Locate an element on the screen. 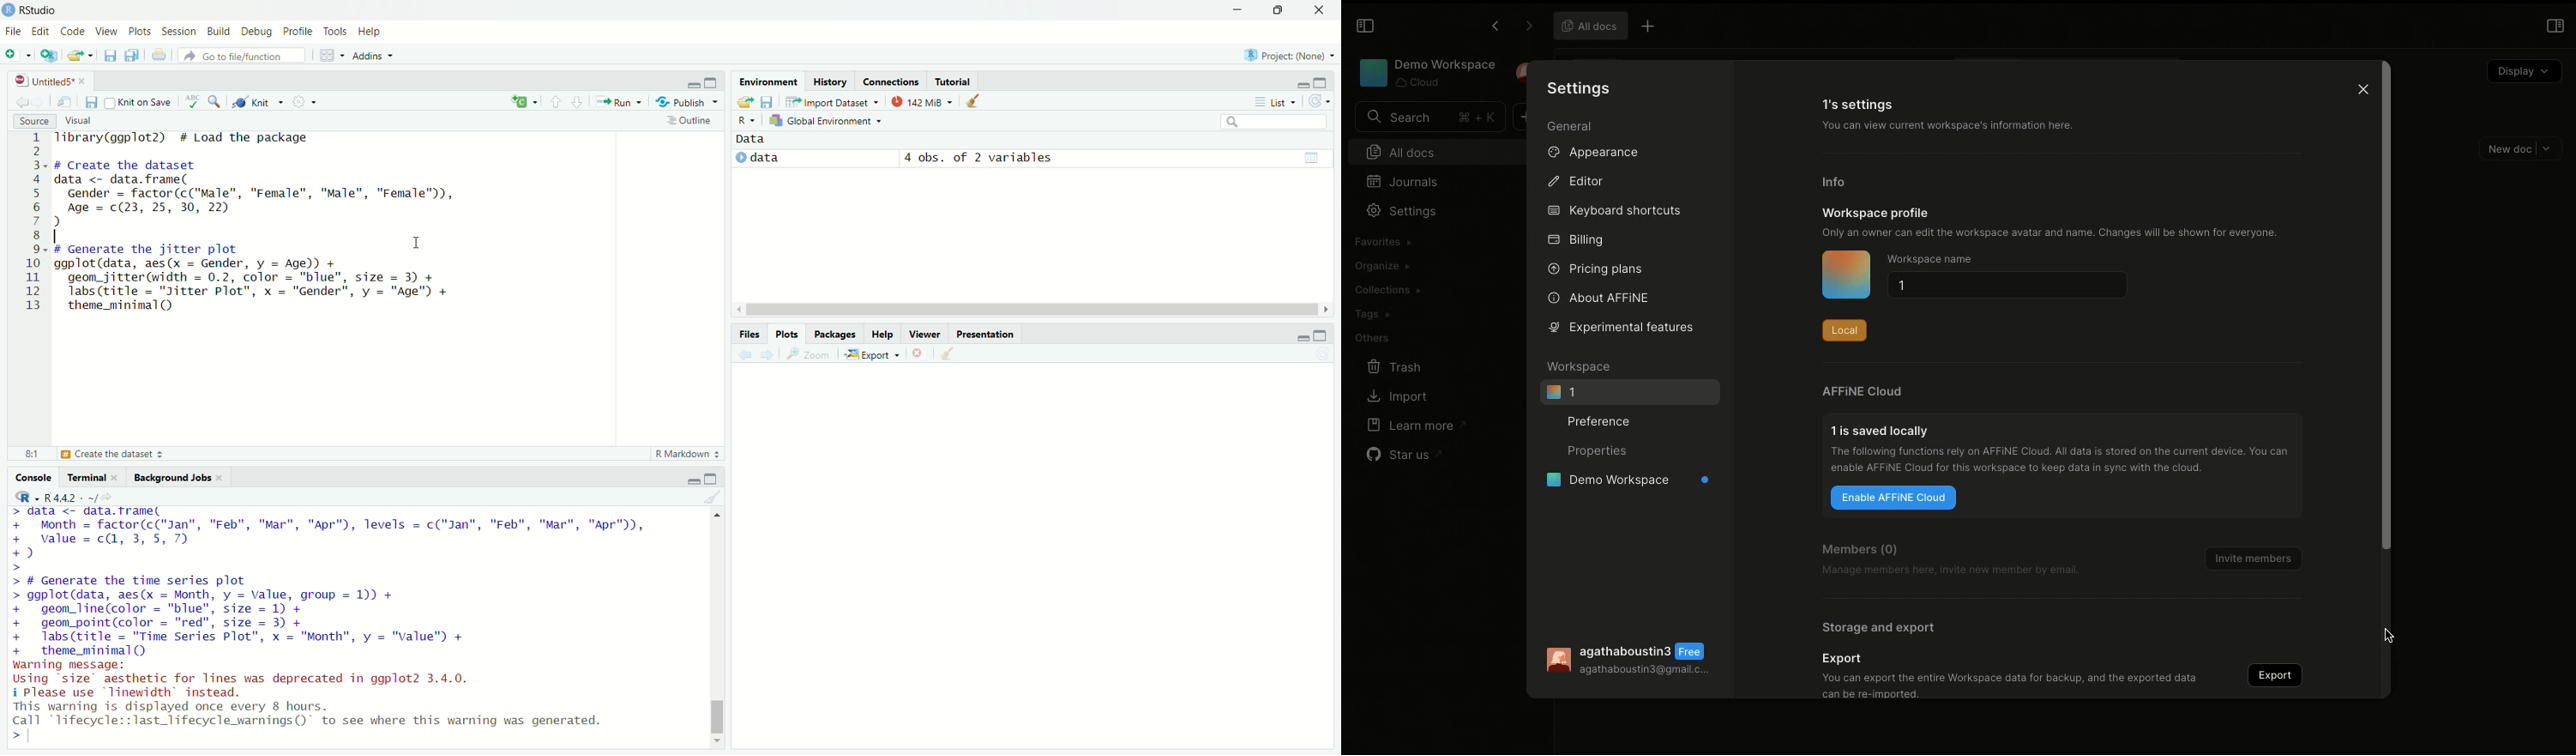 This screenshot has height=756, width=2576. Pricing plans is located at coordinates (1597, 268).